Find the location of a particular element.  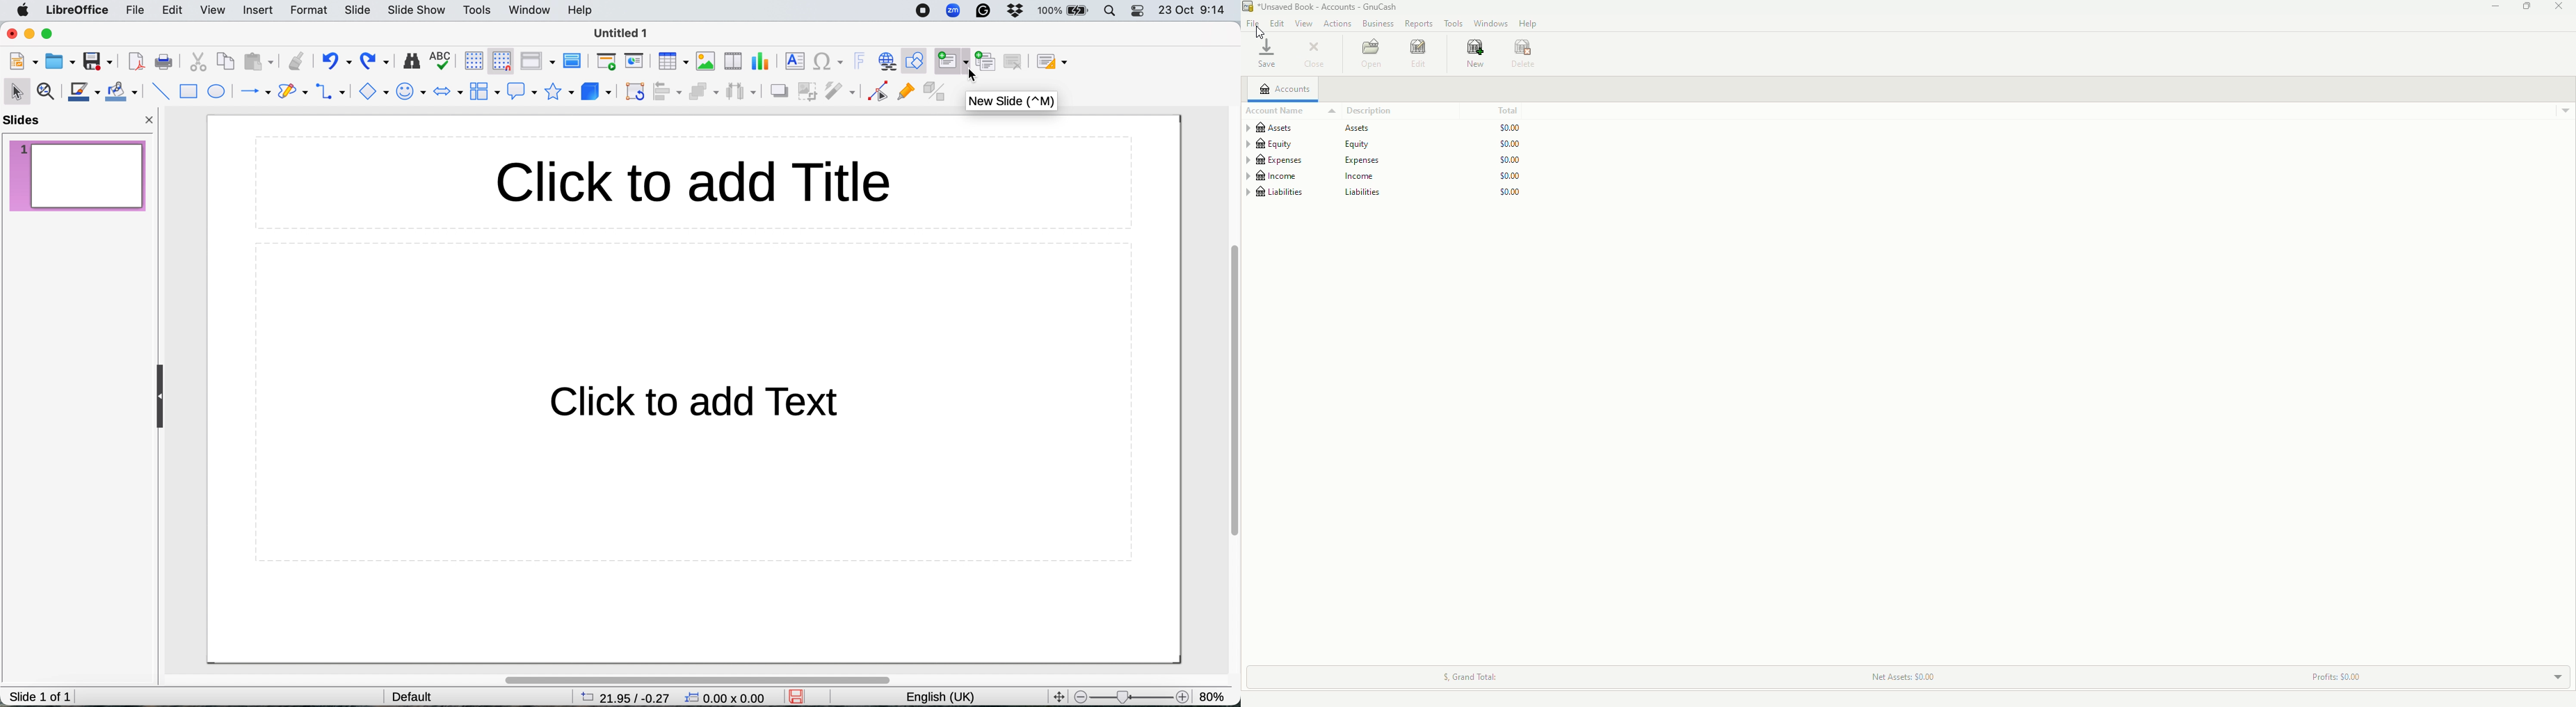

Close is located at coordinates (1315, 54).